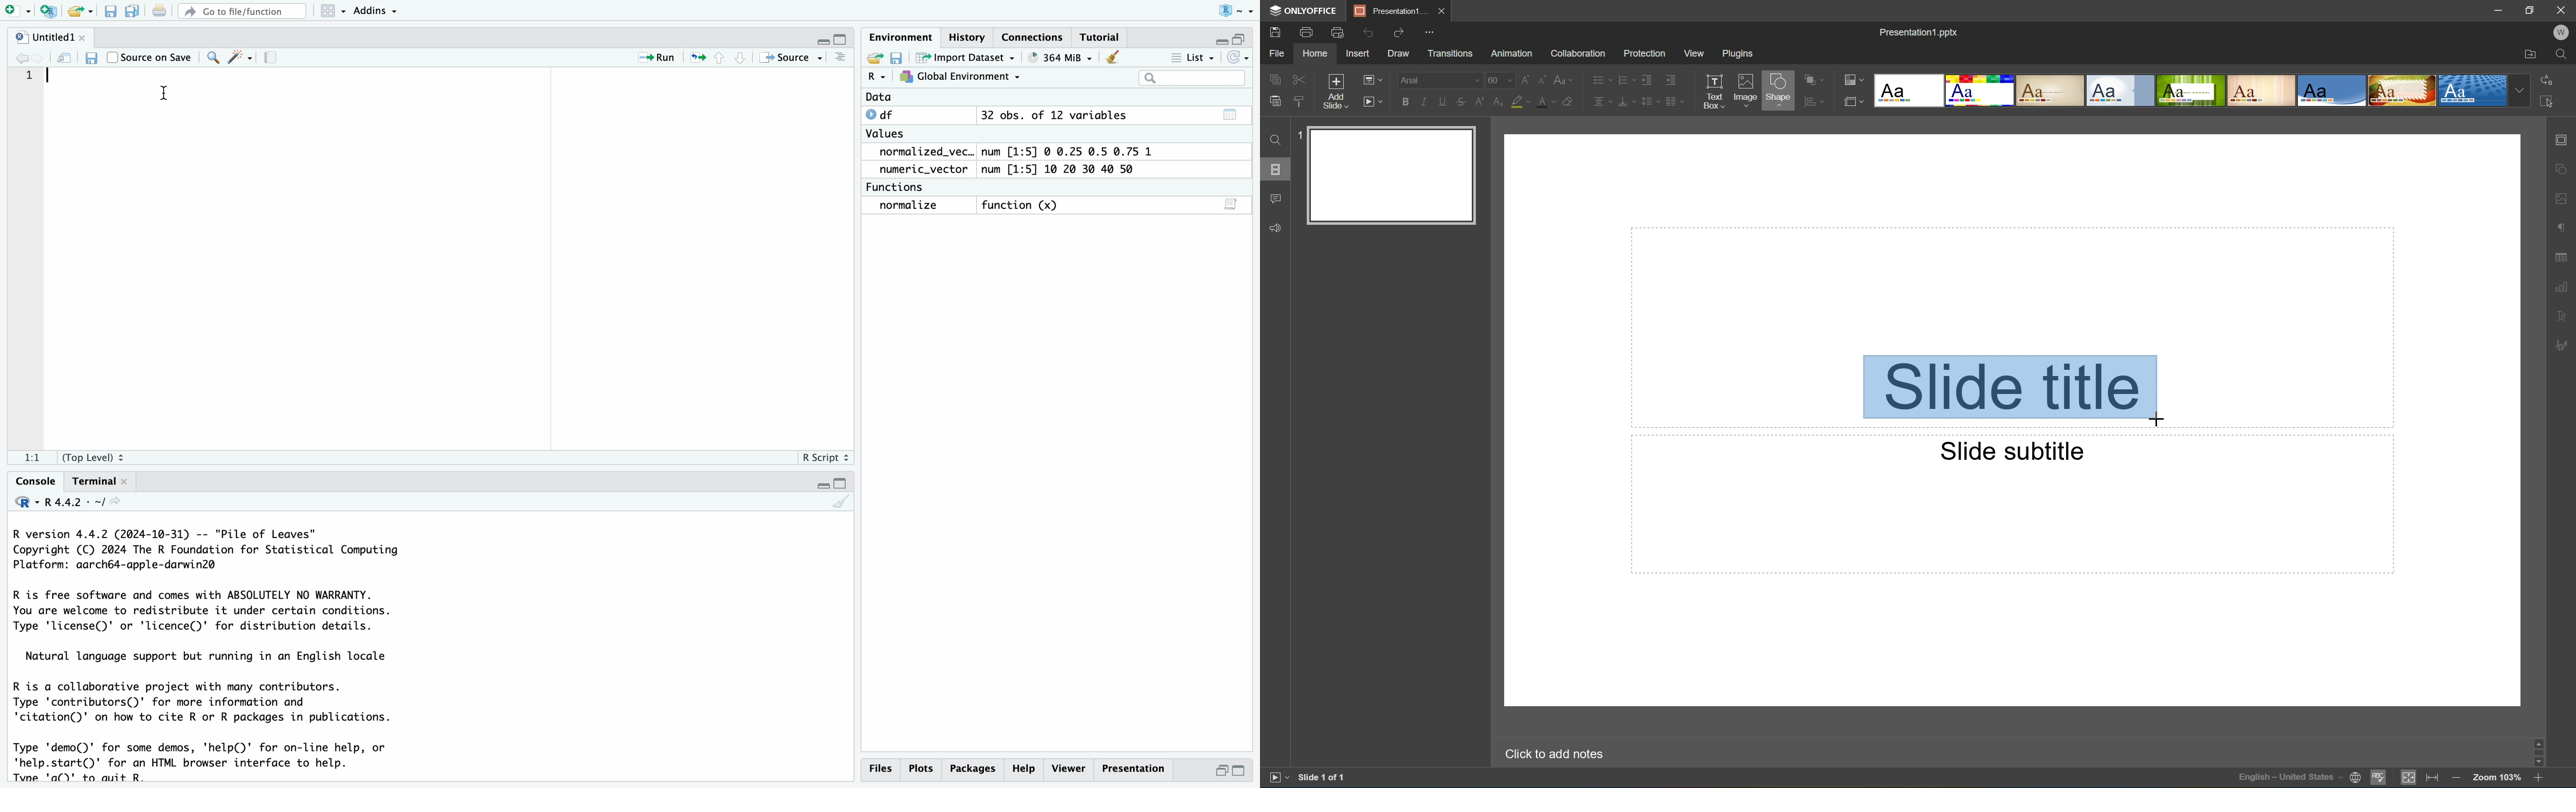 This screenshot has height=812, width=2576. What do you see at coordinates (884, 114) in the screenshot?
I see `df` at bounding box center [884, 114].